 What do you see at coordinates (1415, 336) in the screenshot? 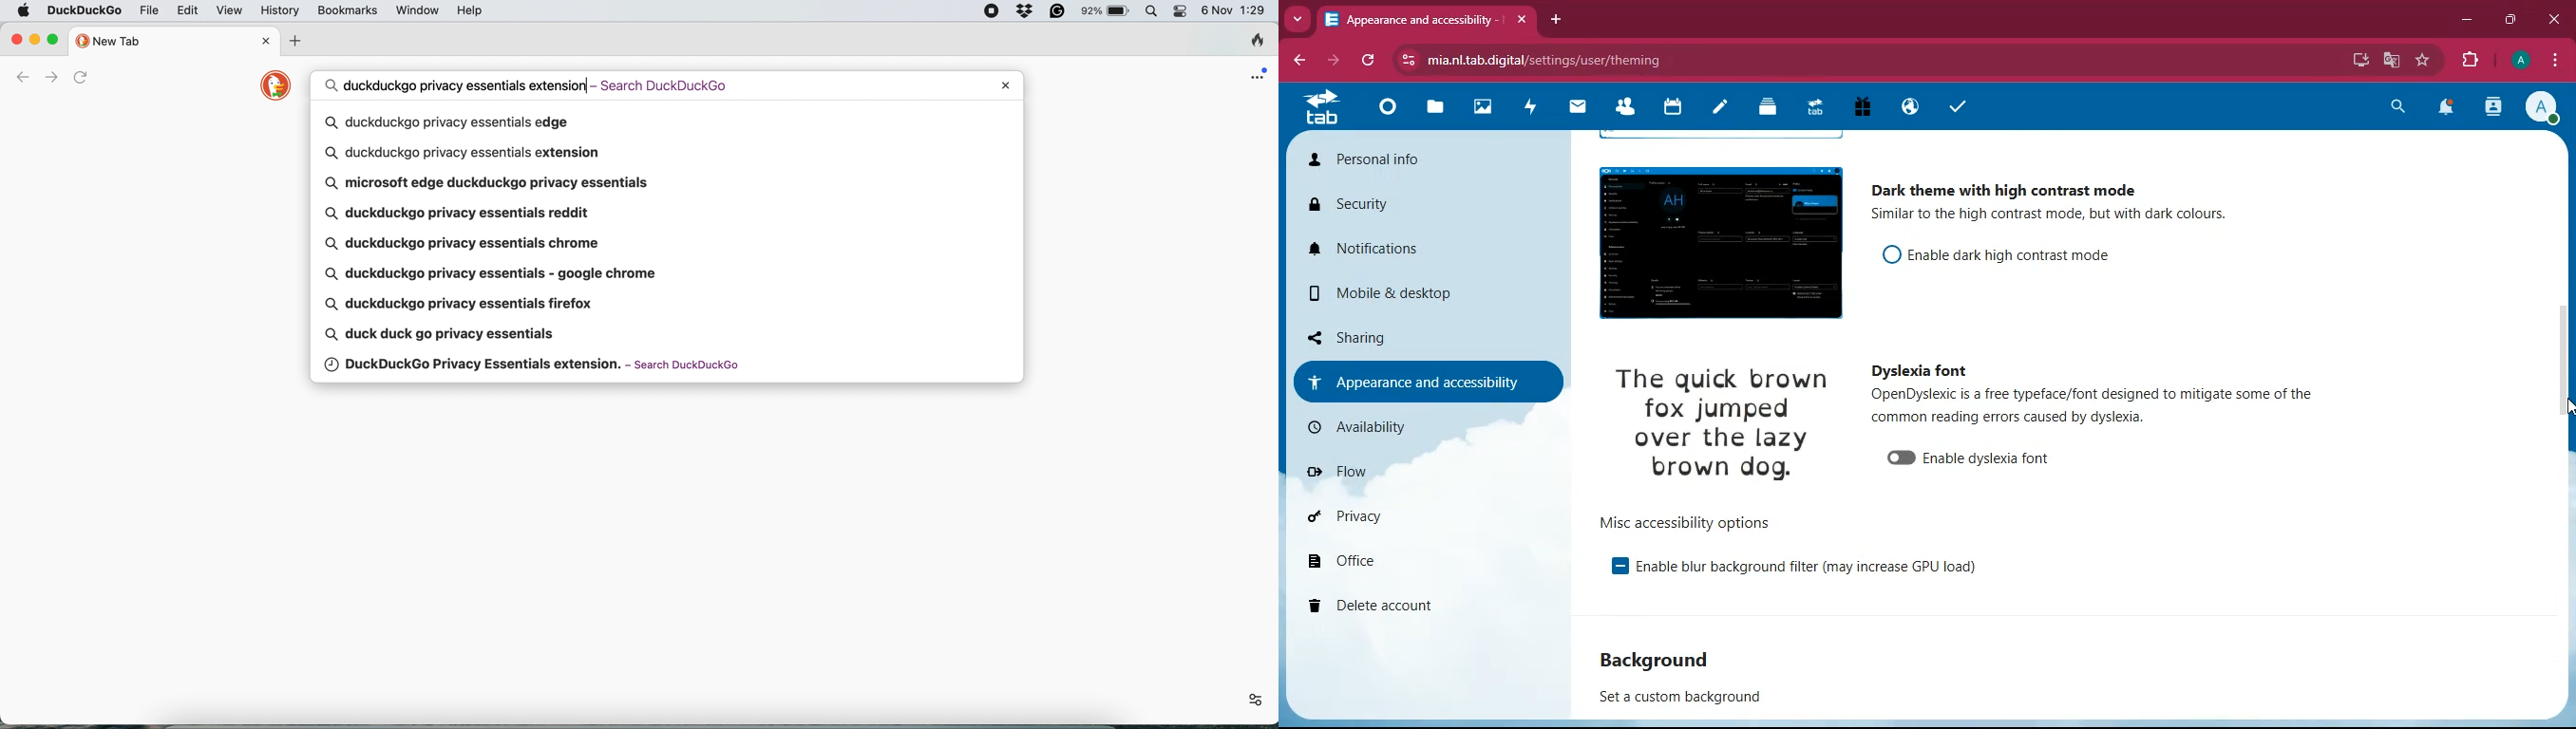
I see `sharing` at bounding box center [1415, 336].